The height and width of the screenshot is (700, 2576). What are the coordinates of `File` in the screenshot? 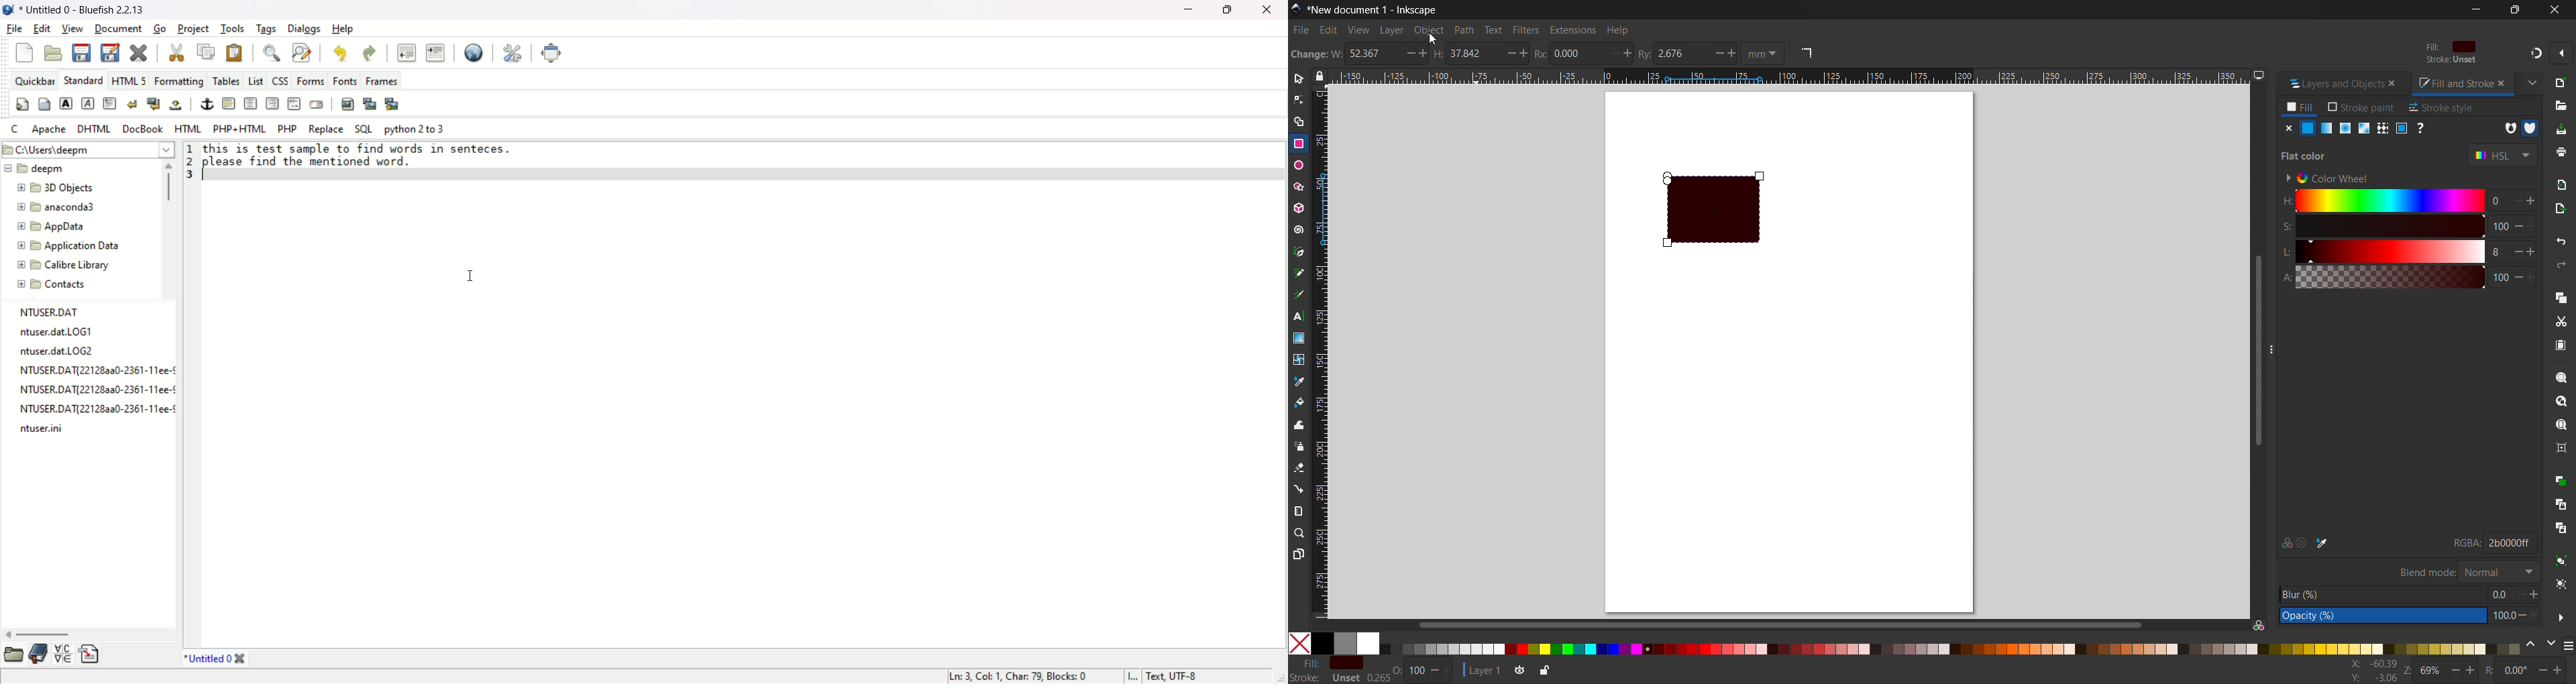 It's located at (1300, 30).